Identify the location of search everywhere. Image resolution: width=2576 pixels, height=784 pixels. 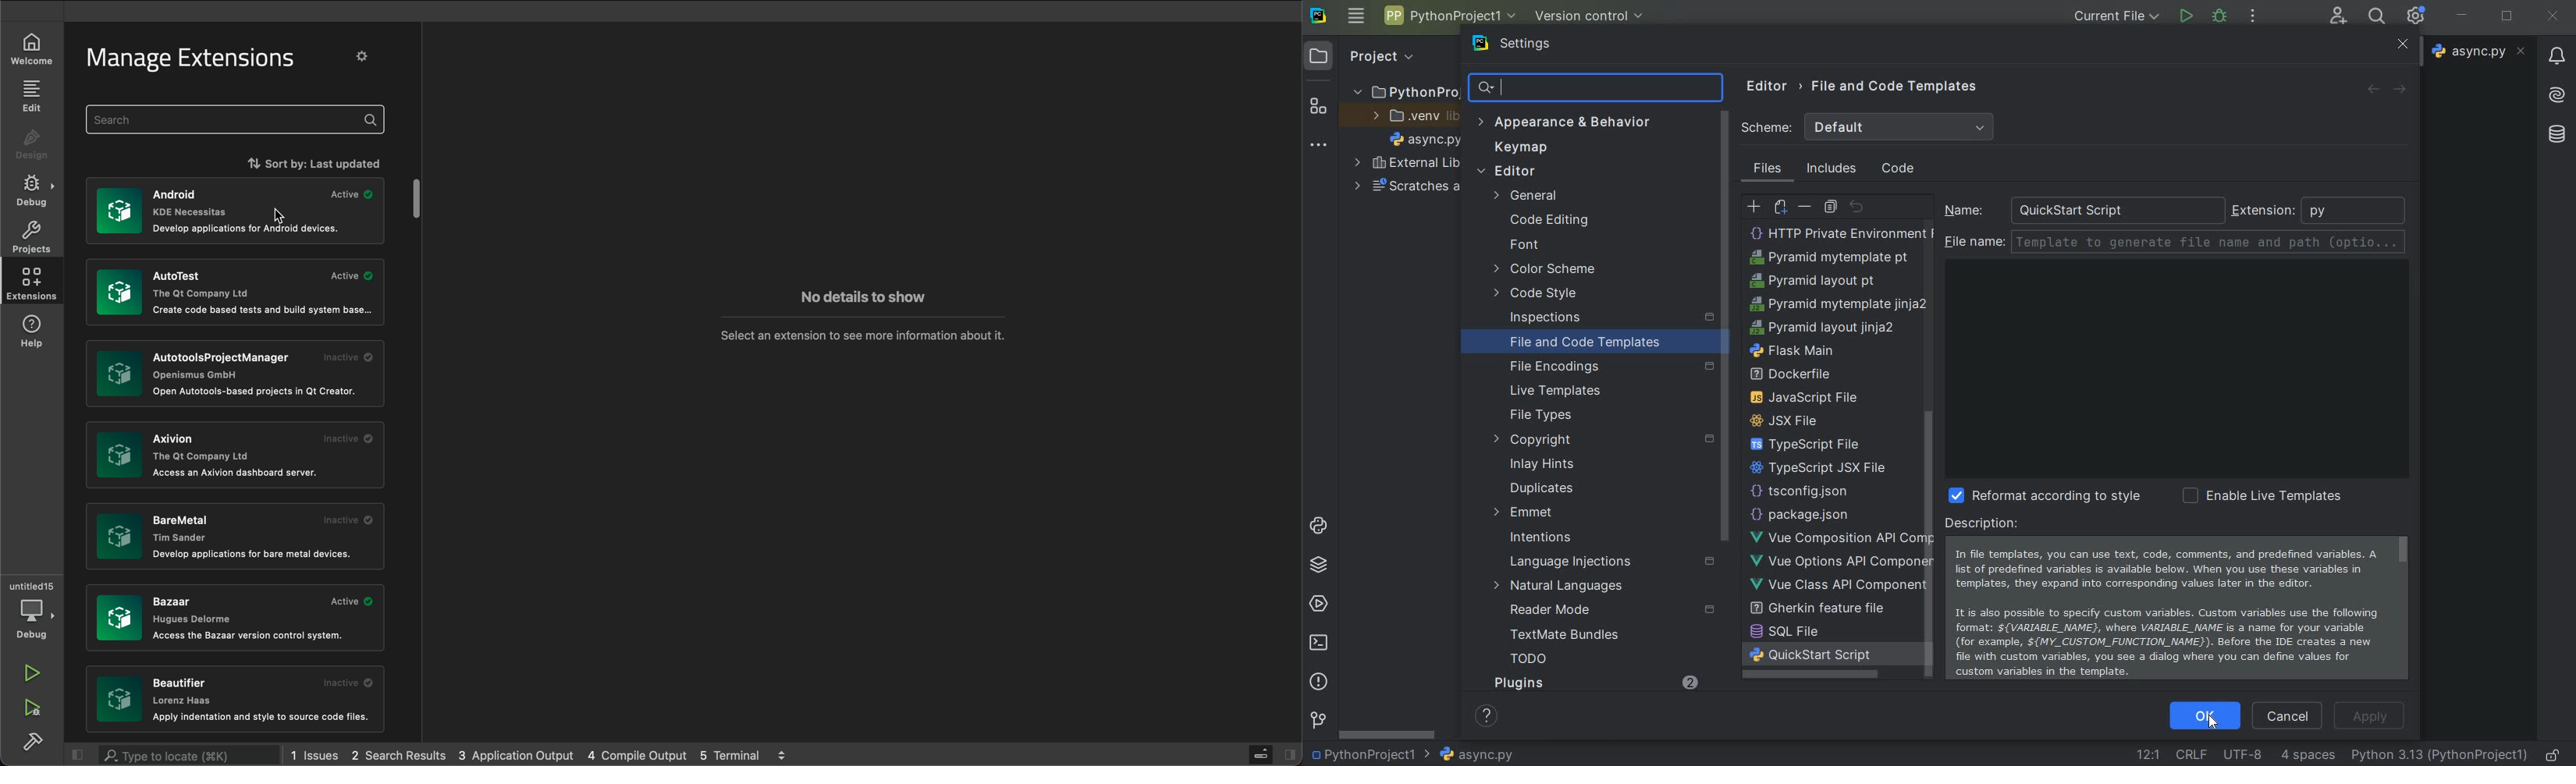
(2377, 17).